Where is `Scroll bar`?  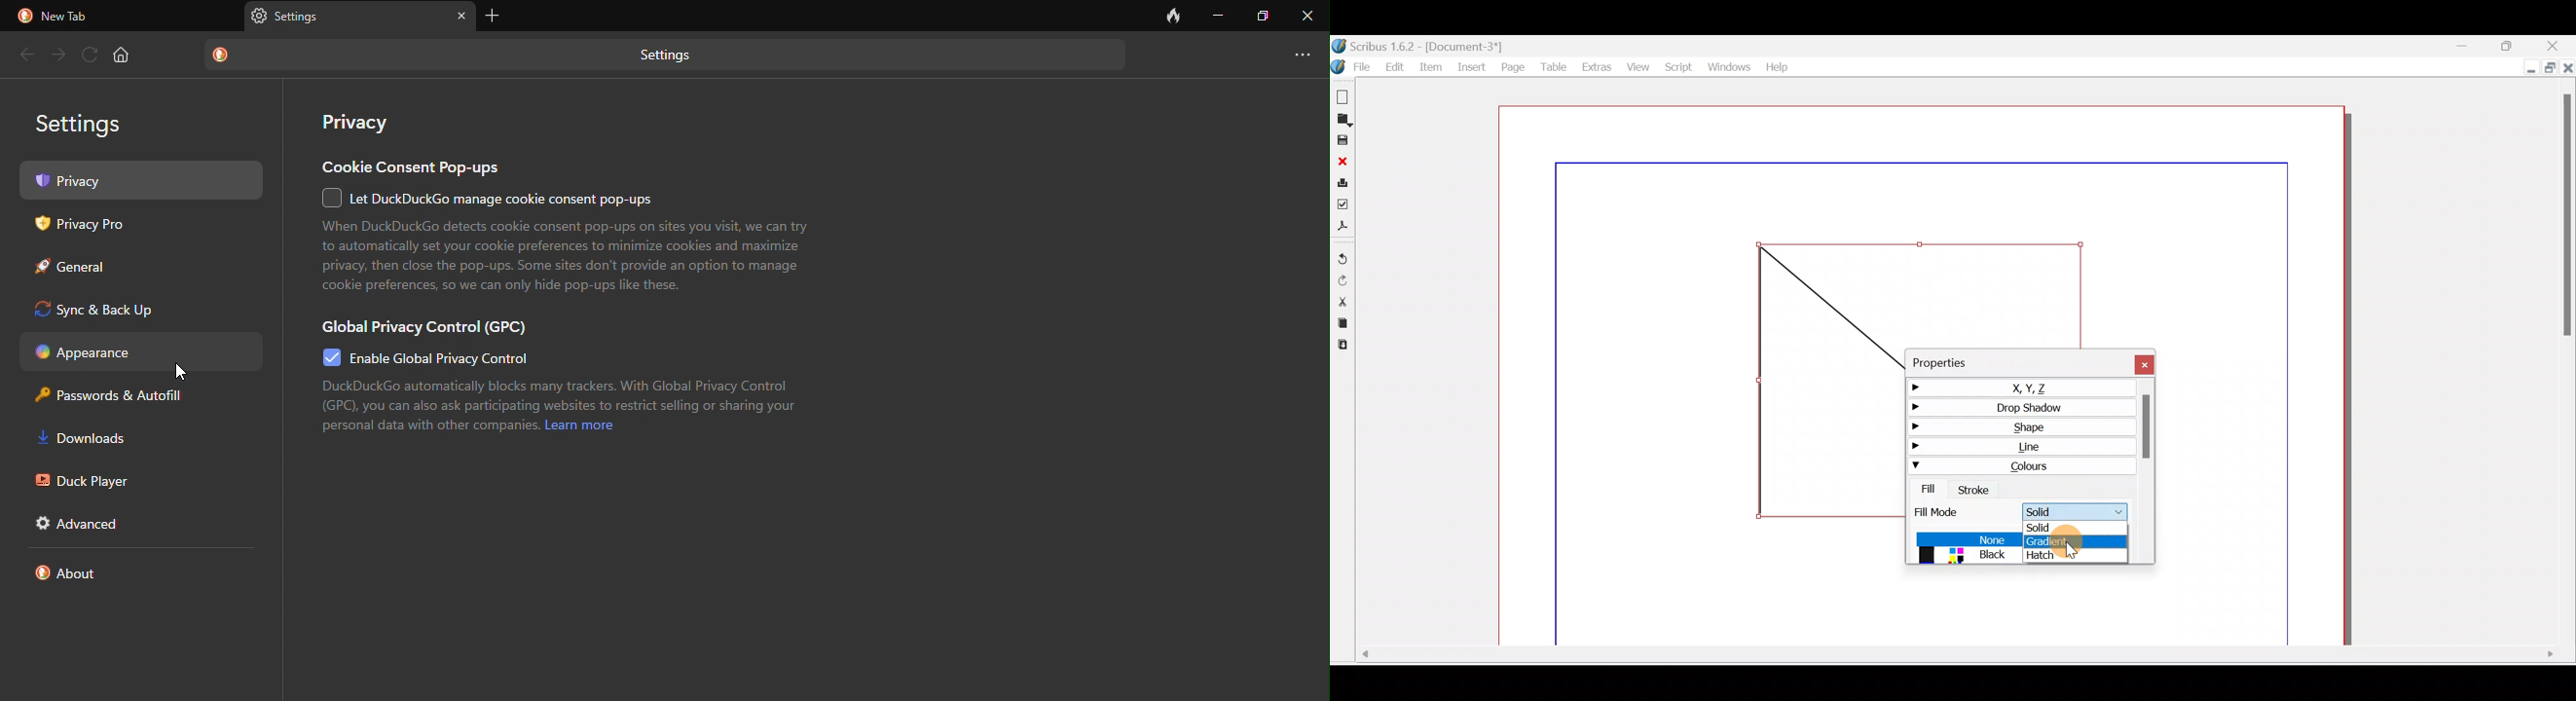
Scroll bar is located at coordinates (2568, 365).